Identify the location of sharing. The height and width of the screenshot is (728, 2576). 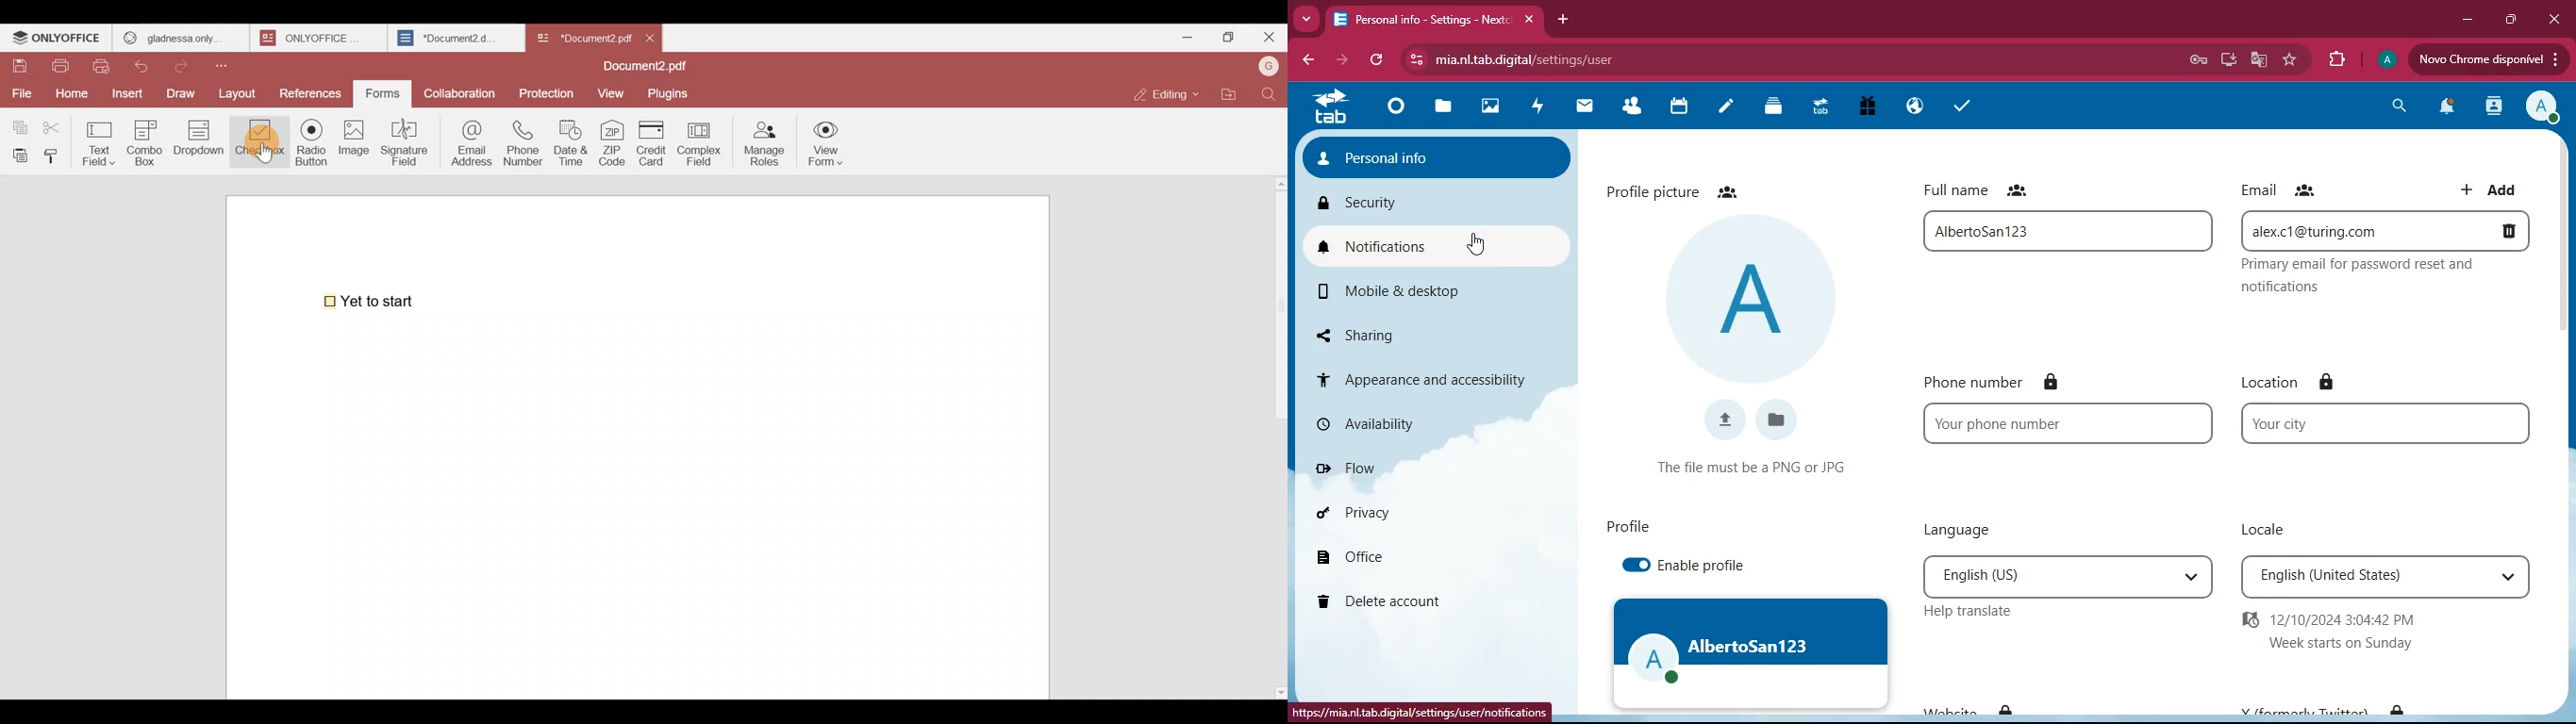
(1383, 332).